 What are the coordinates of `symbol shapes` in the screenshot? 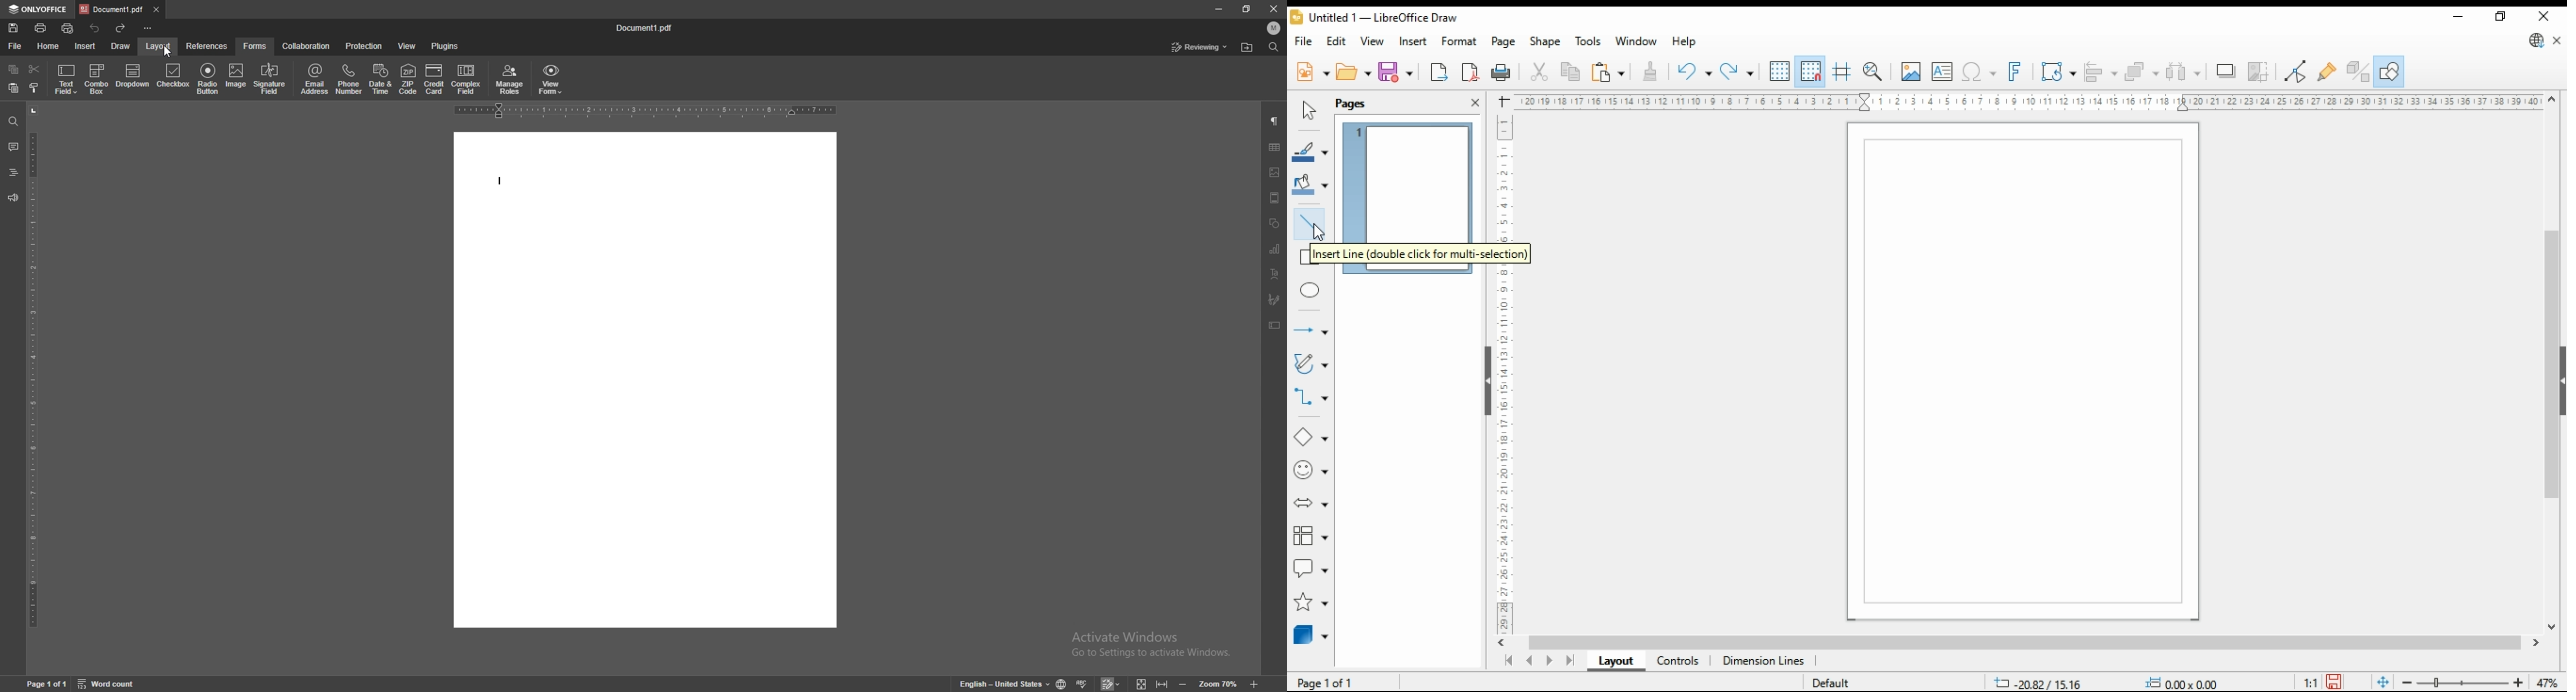 It's located at (1310, 471).